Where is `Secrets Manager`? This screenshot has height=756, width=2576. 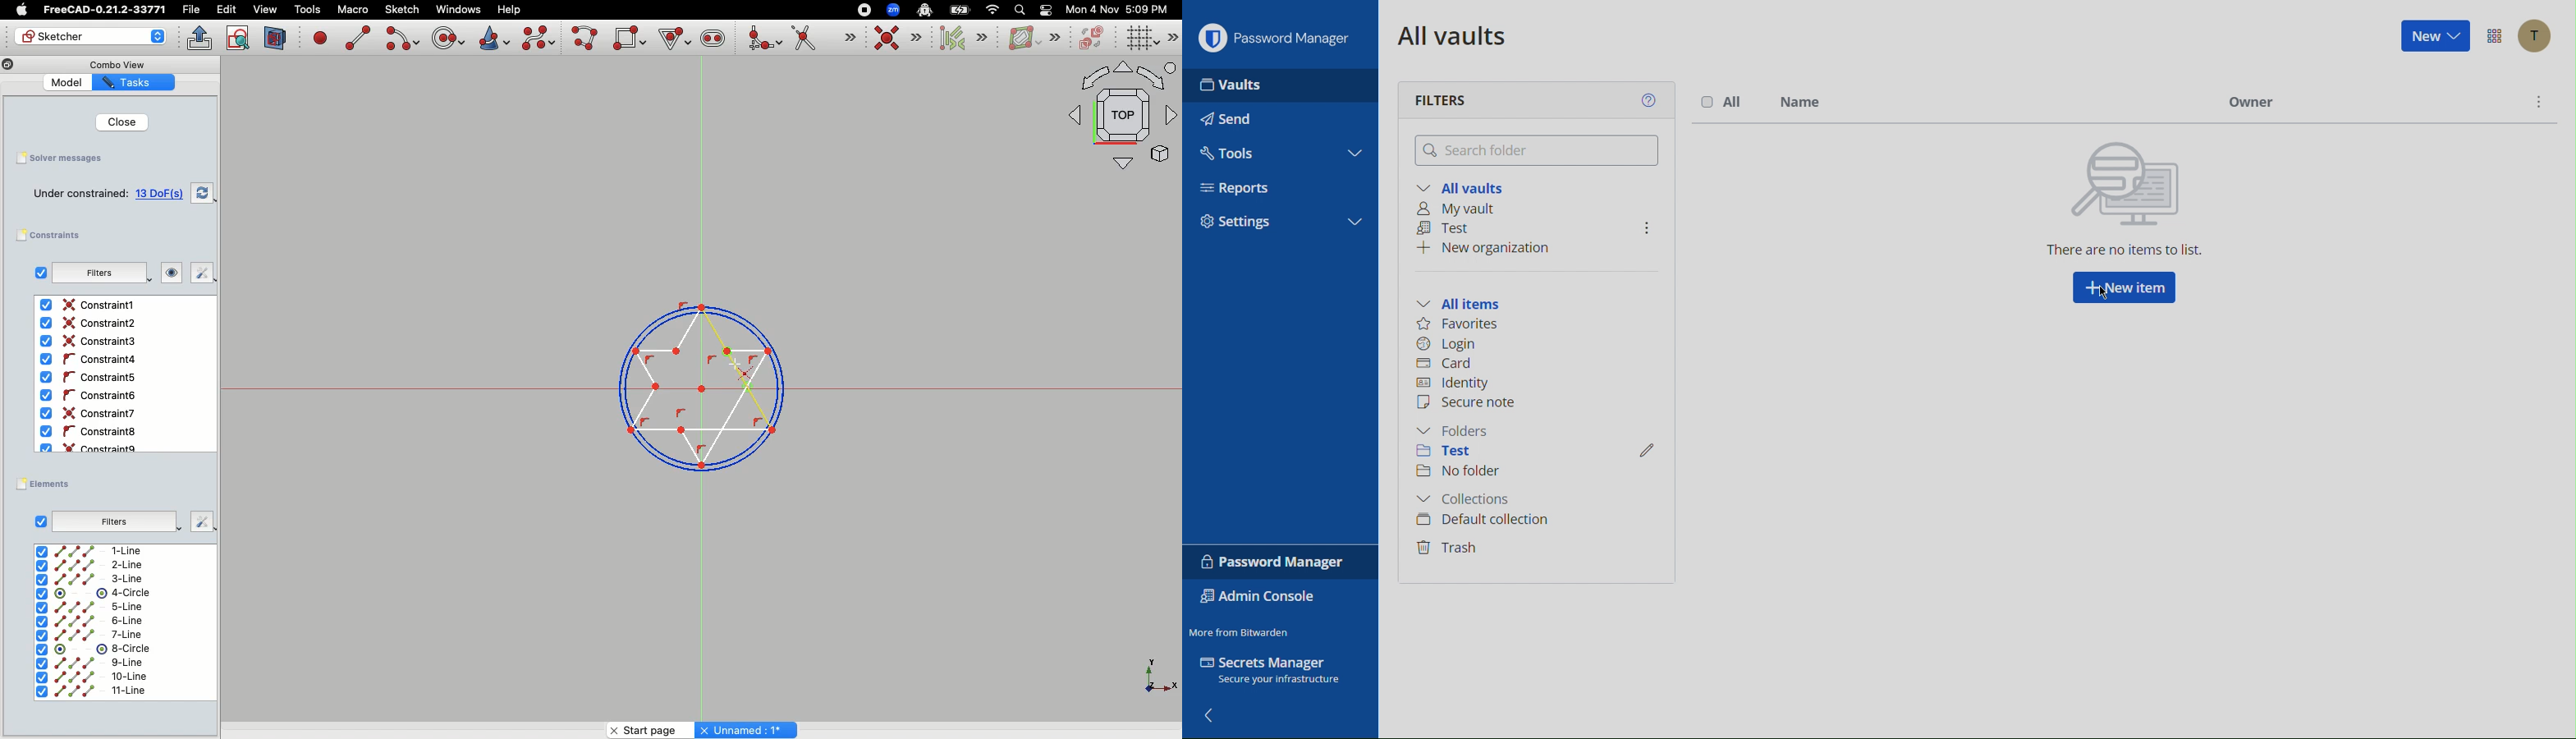
Secrets Manager is located at coordinates (1273, 668).